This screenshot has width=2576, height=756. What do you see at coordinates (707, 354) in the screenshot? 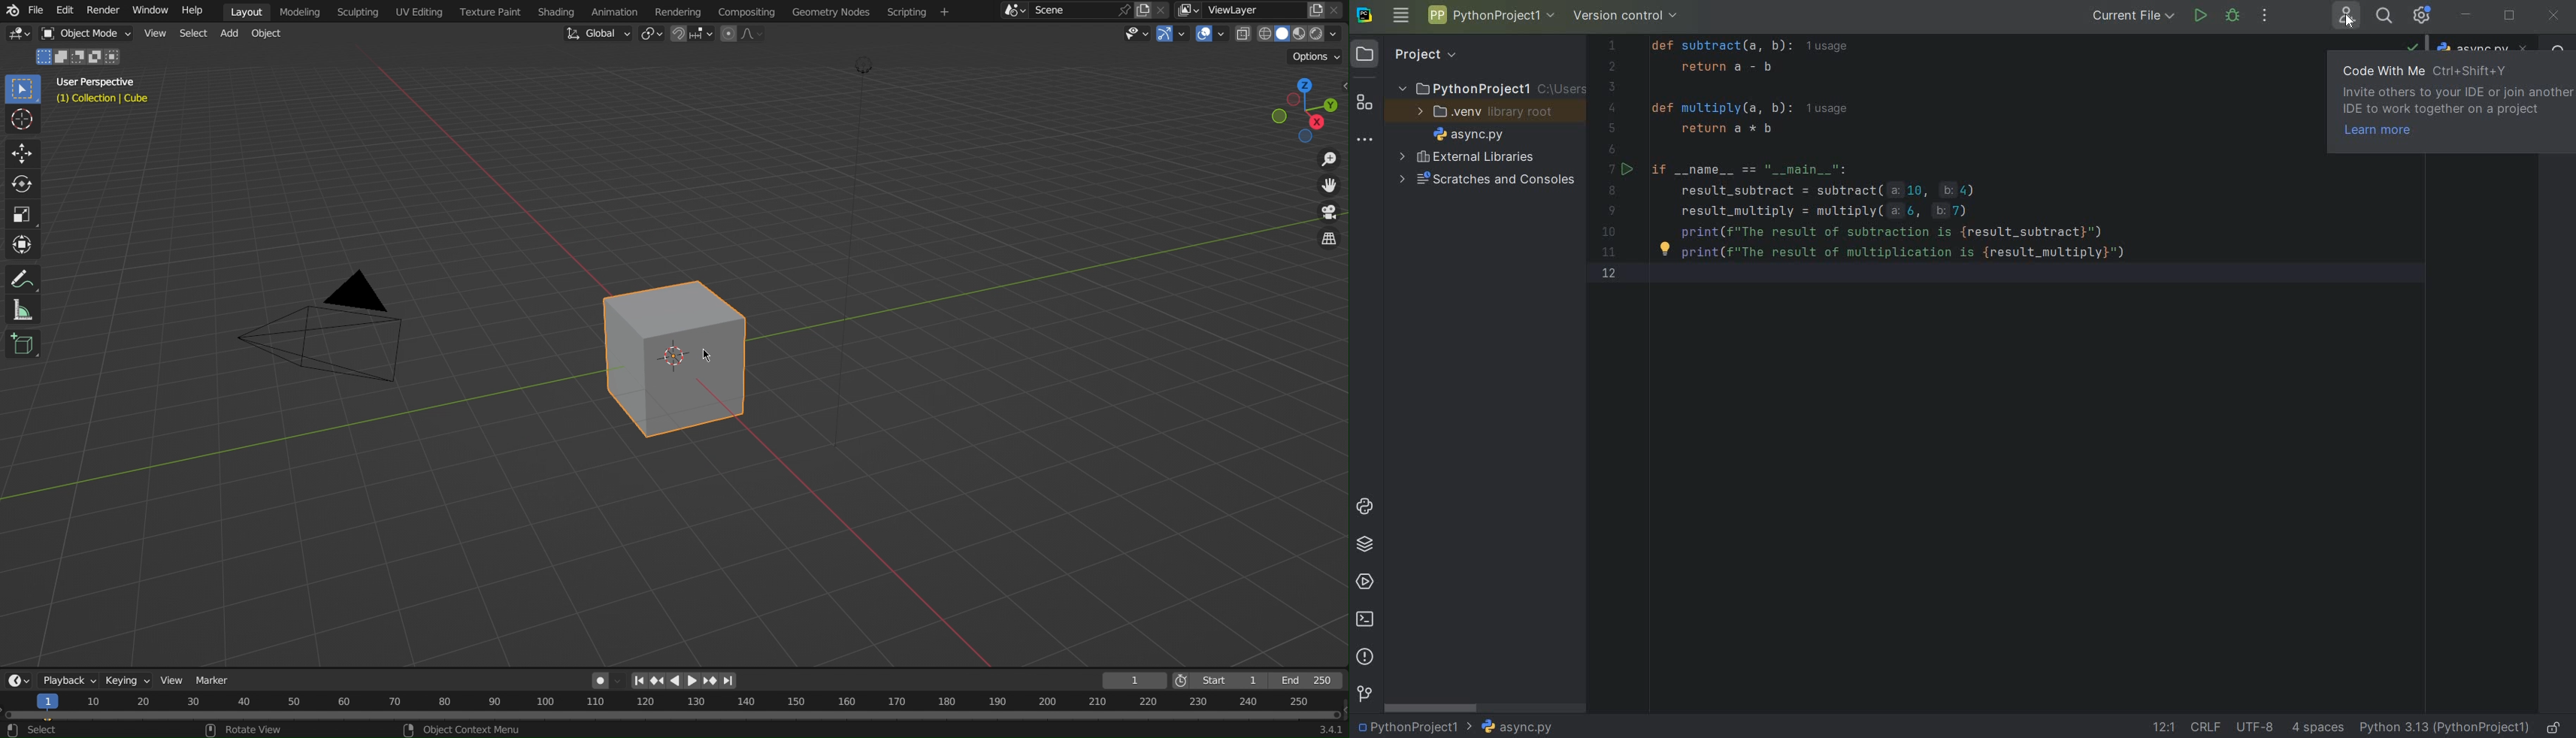
I see `cursor` at bounding box center [707, 354].